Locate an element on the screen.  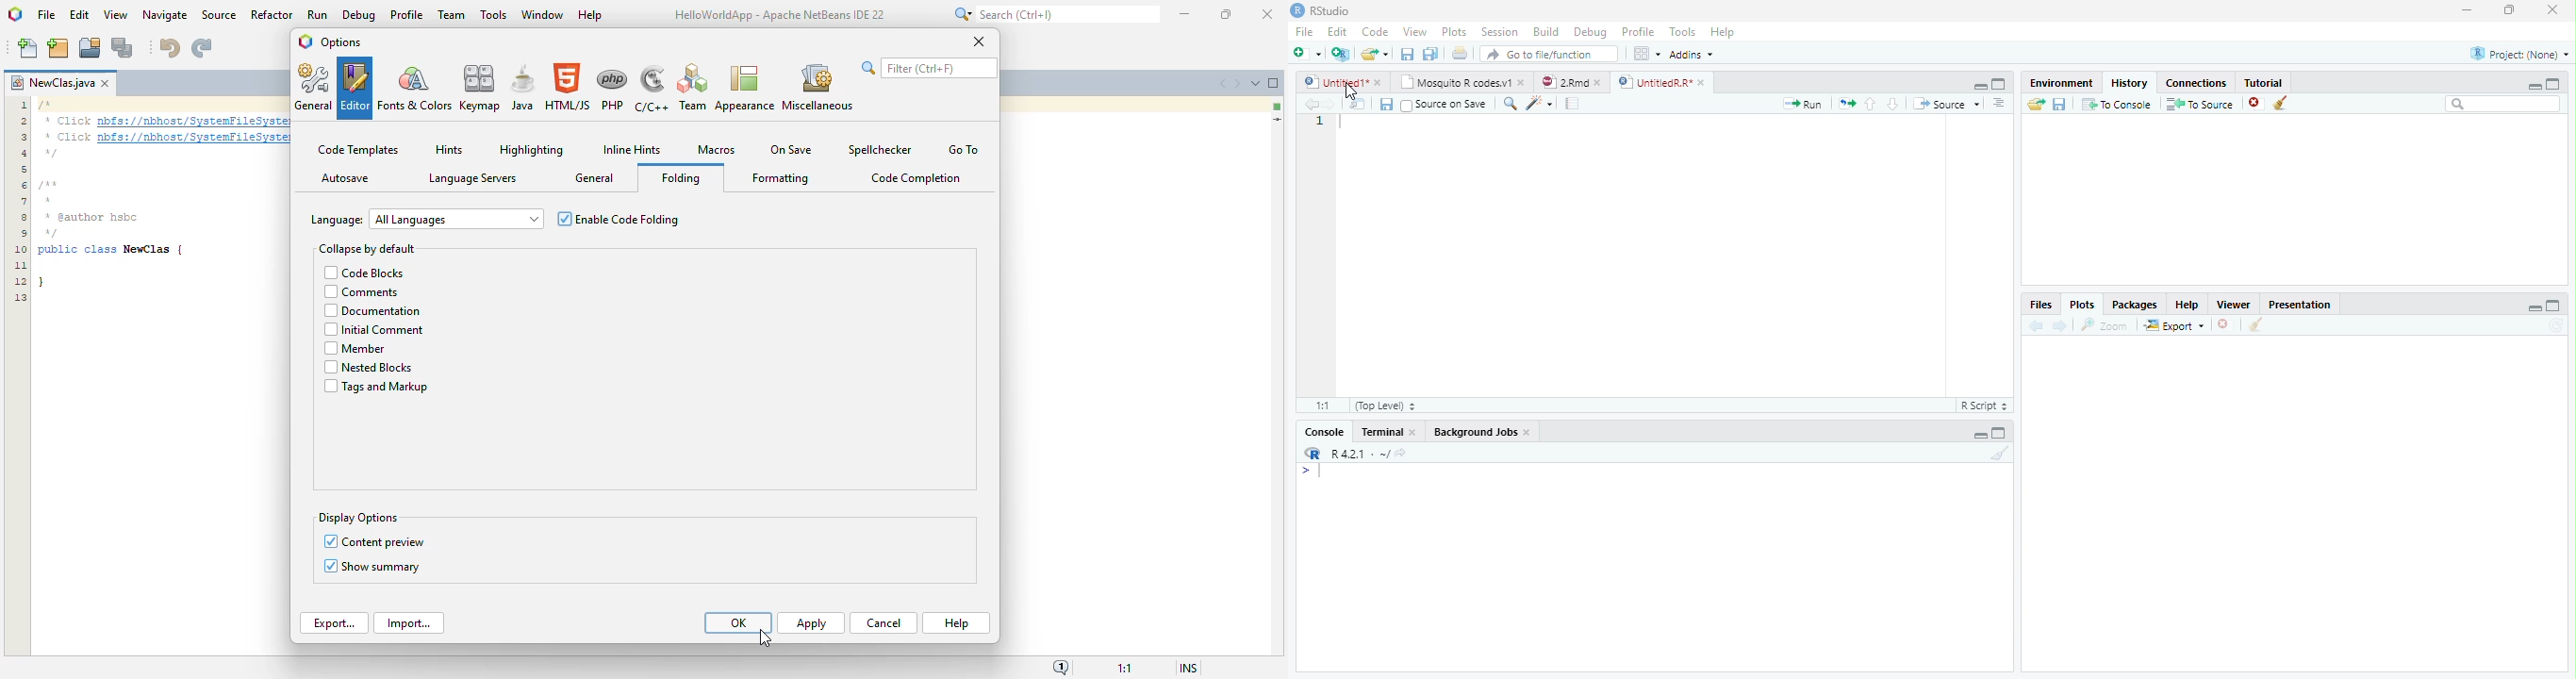
navigate is located at coordinates (164, 15).